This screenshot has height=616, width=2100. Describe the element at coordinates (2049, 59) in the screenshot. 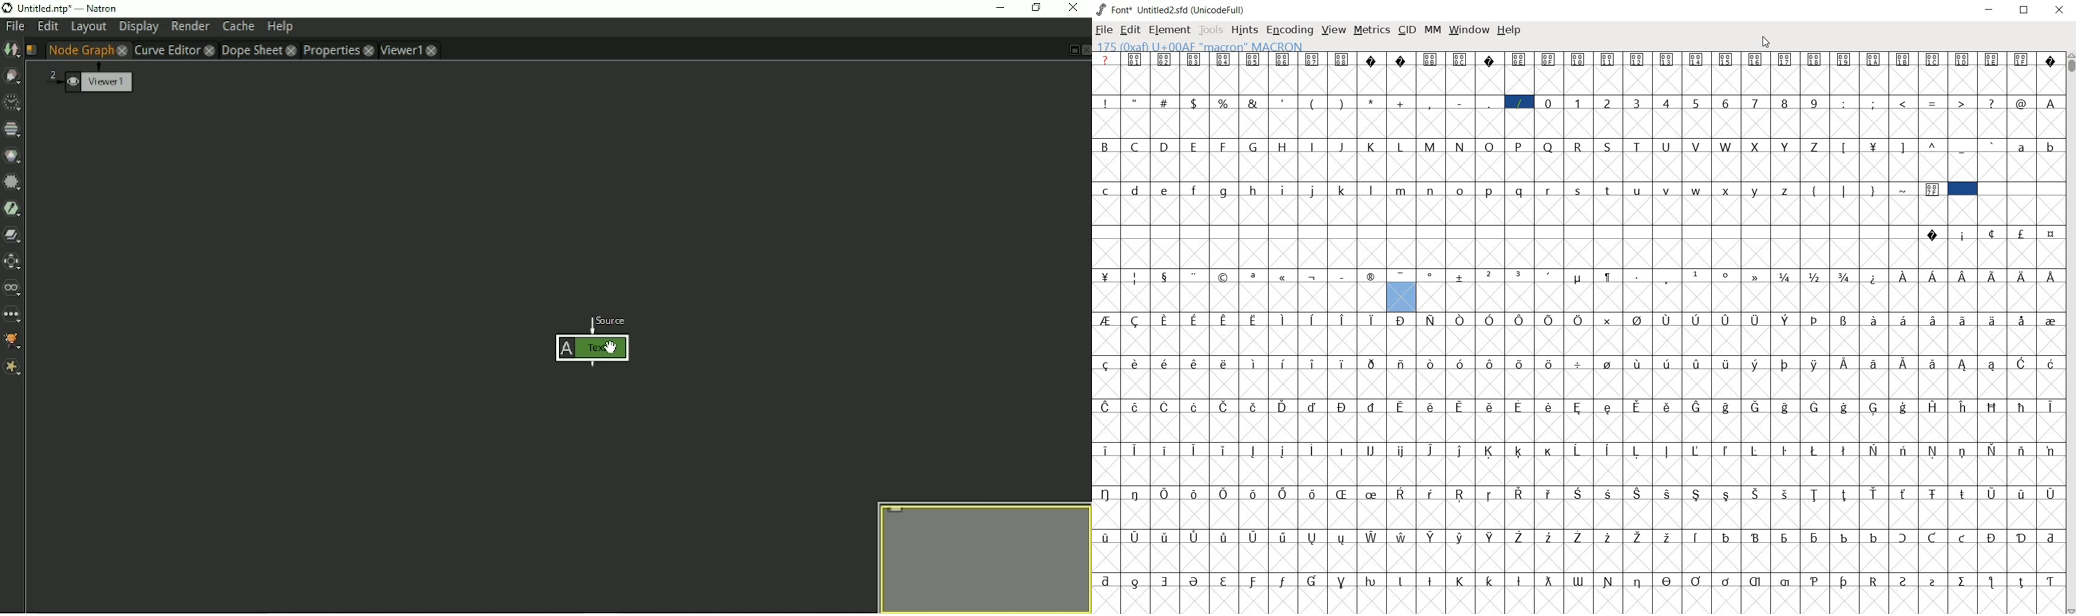

I see `Symbol` at that location.